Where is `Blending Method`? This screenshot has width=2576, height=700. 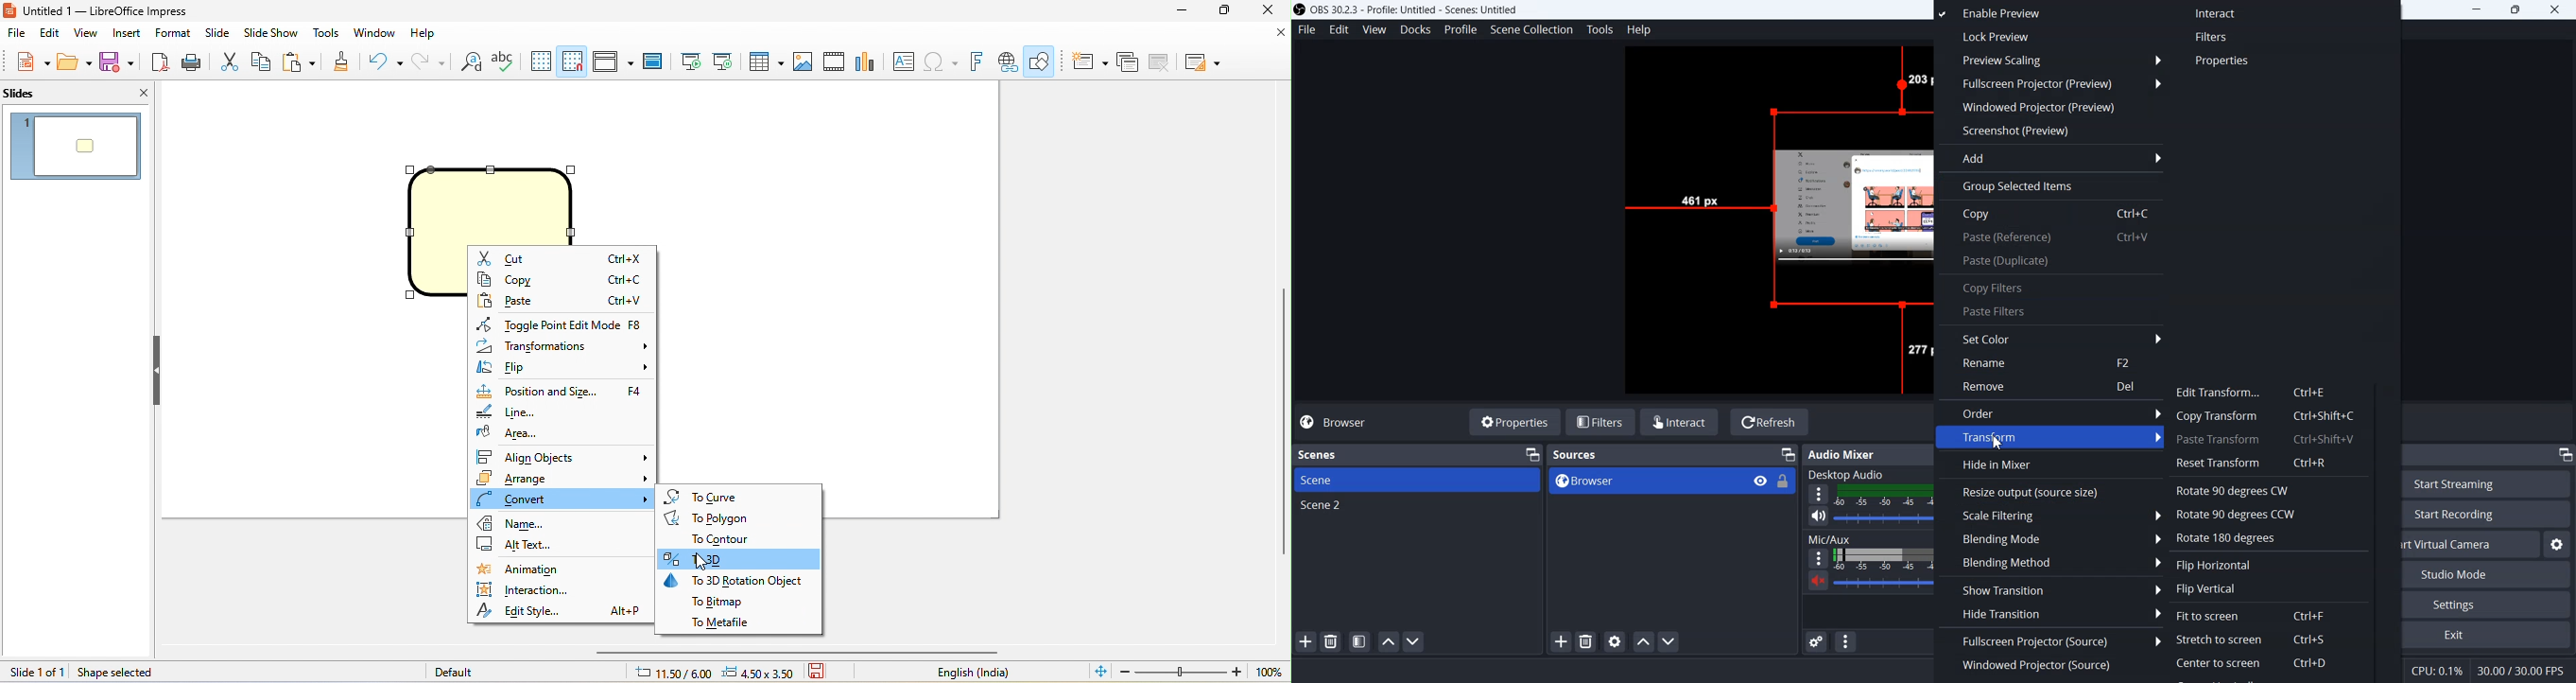
Blending Method is located at coordinates (2049, 562).